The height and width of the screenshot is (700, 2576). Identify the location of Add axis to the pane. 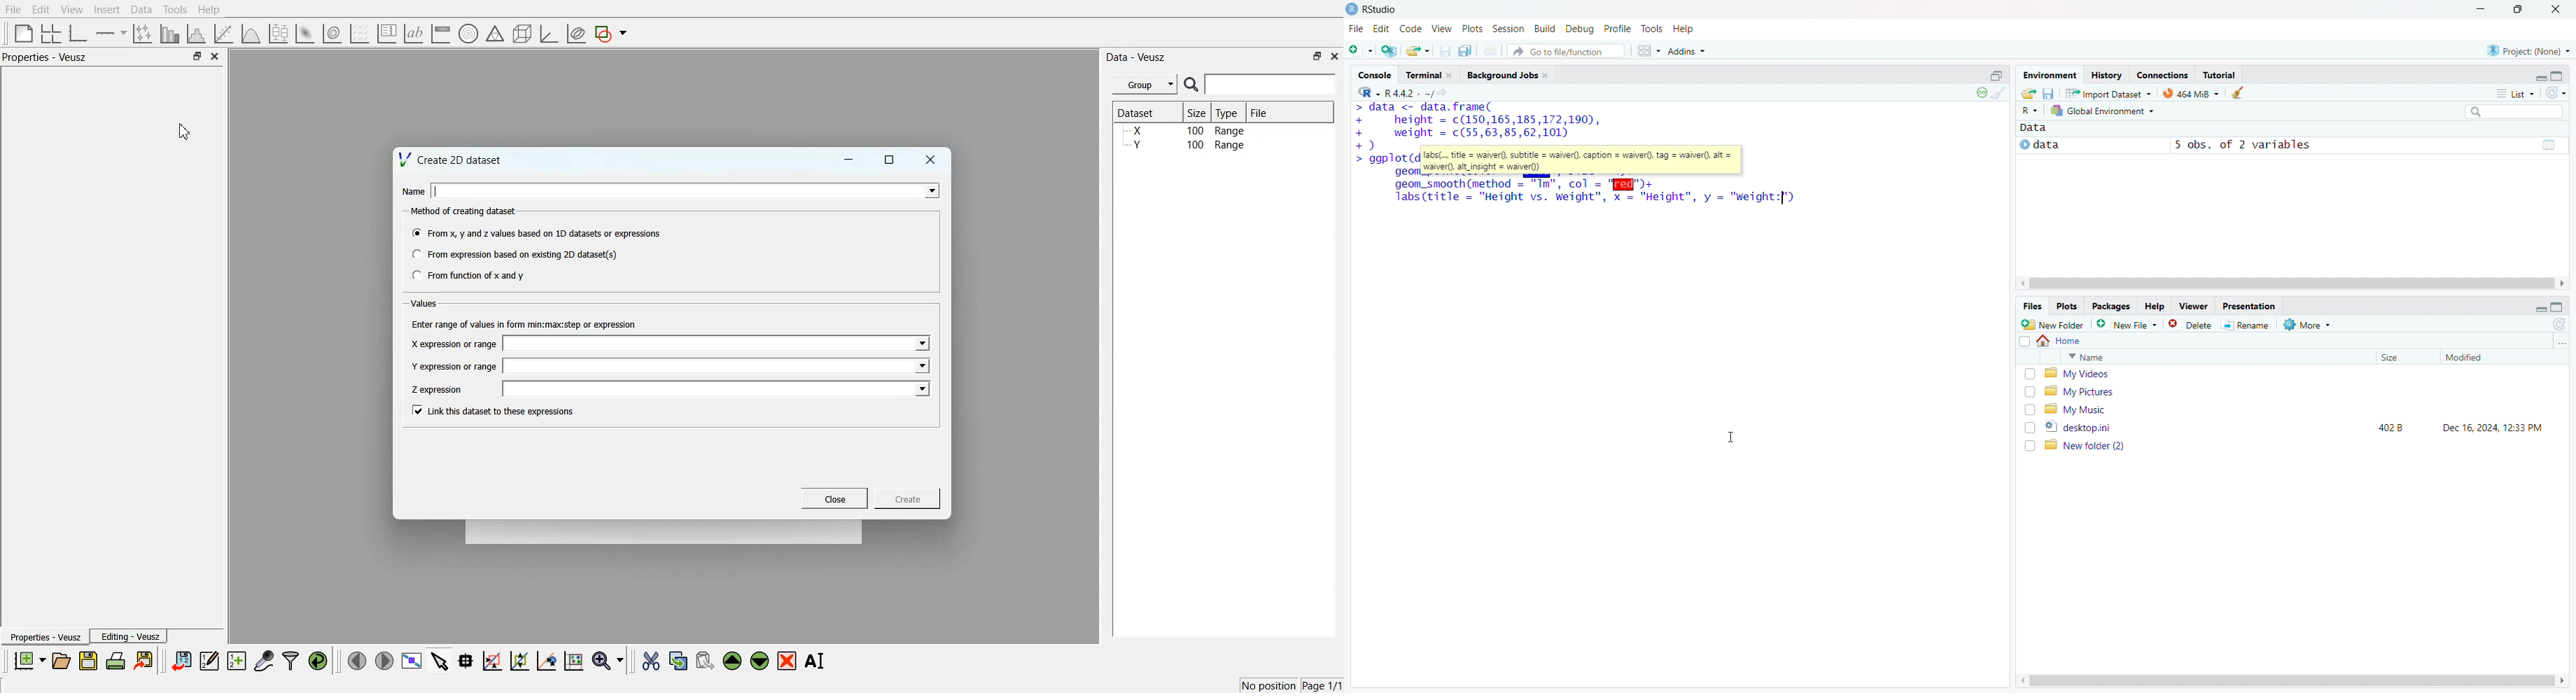
(111, 34).